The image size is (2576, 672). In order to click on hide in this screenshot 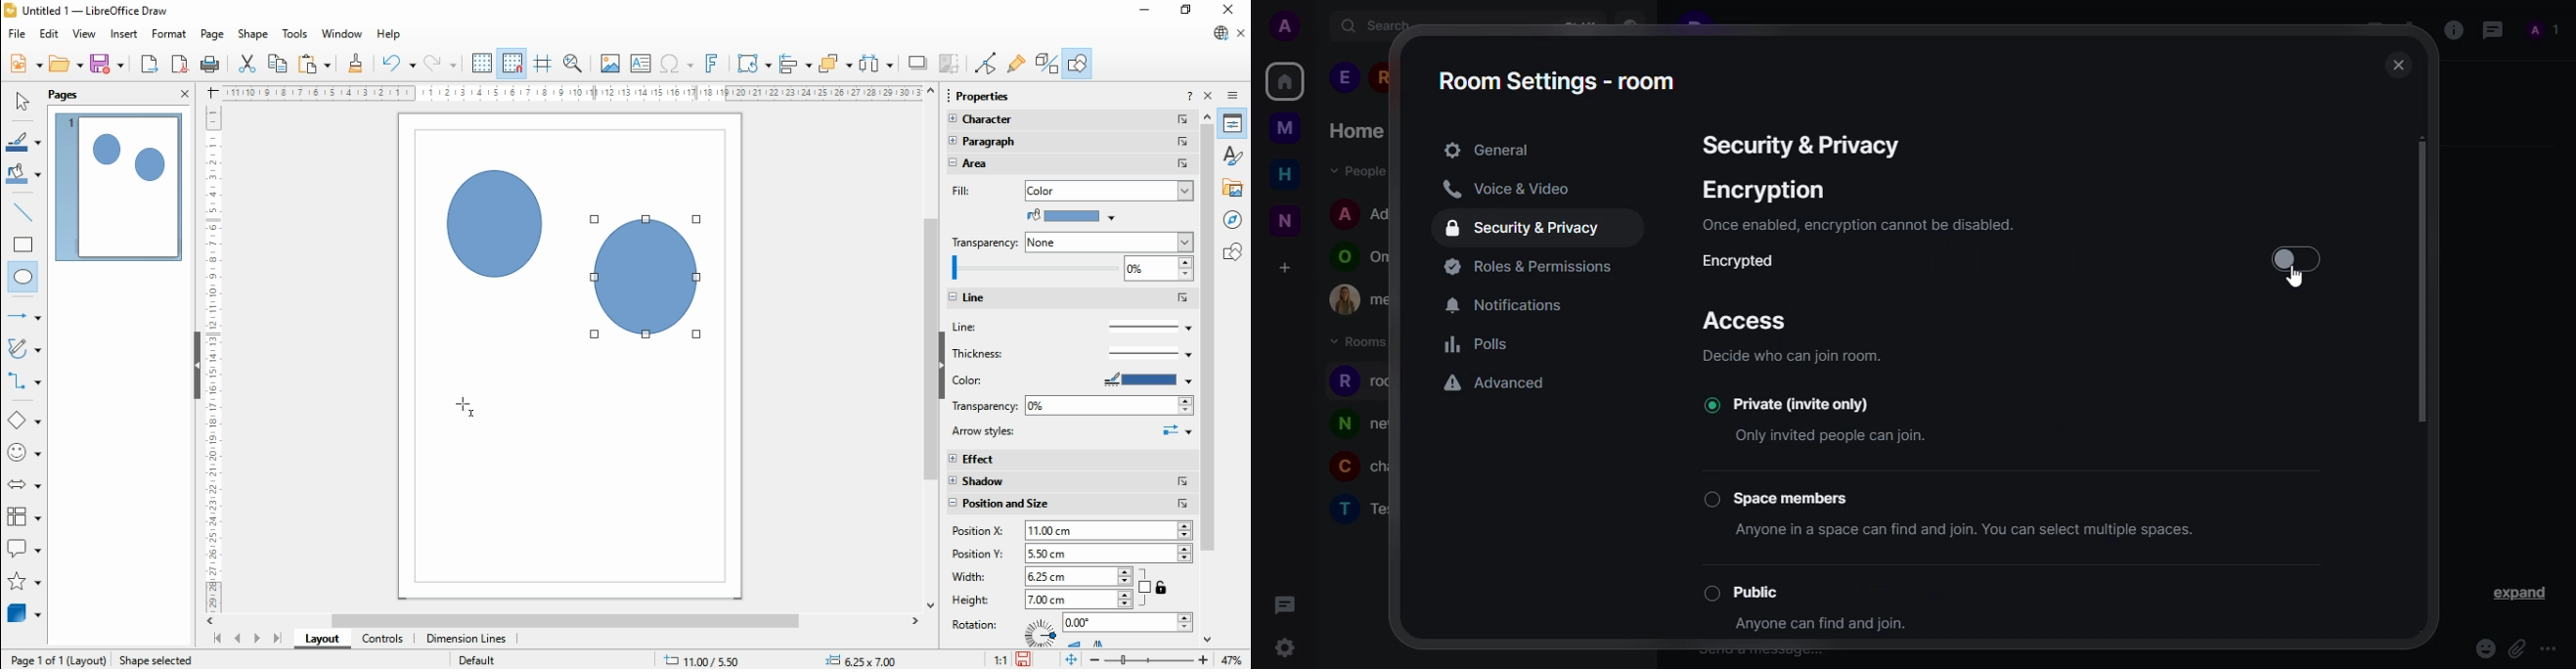, I will do `click(941, 366)`.